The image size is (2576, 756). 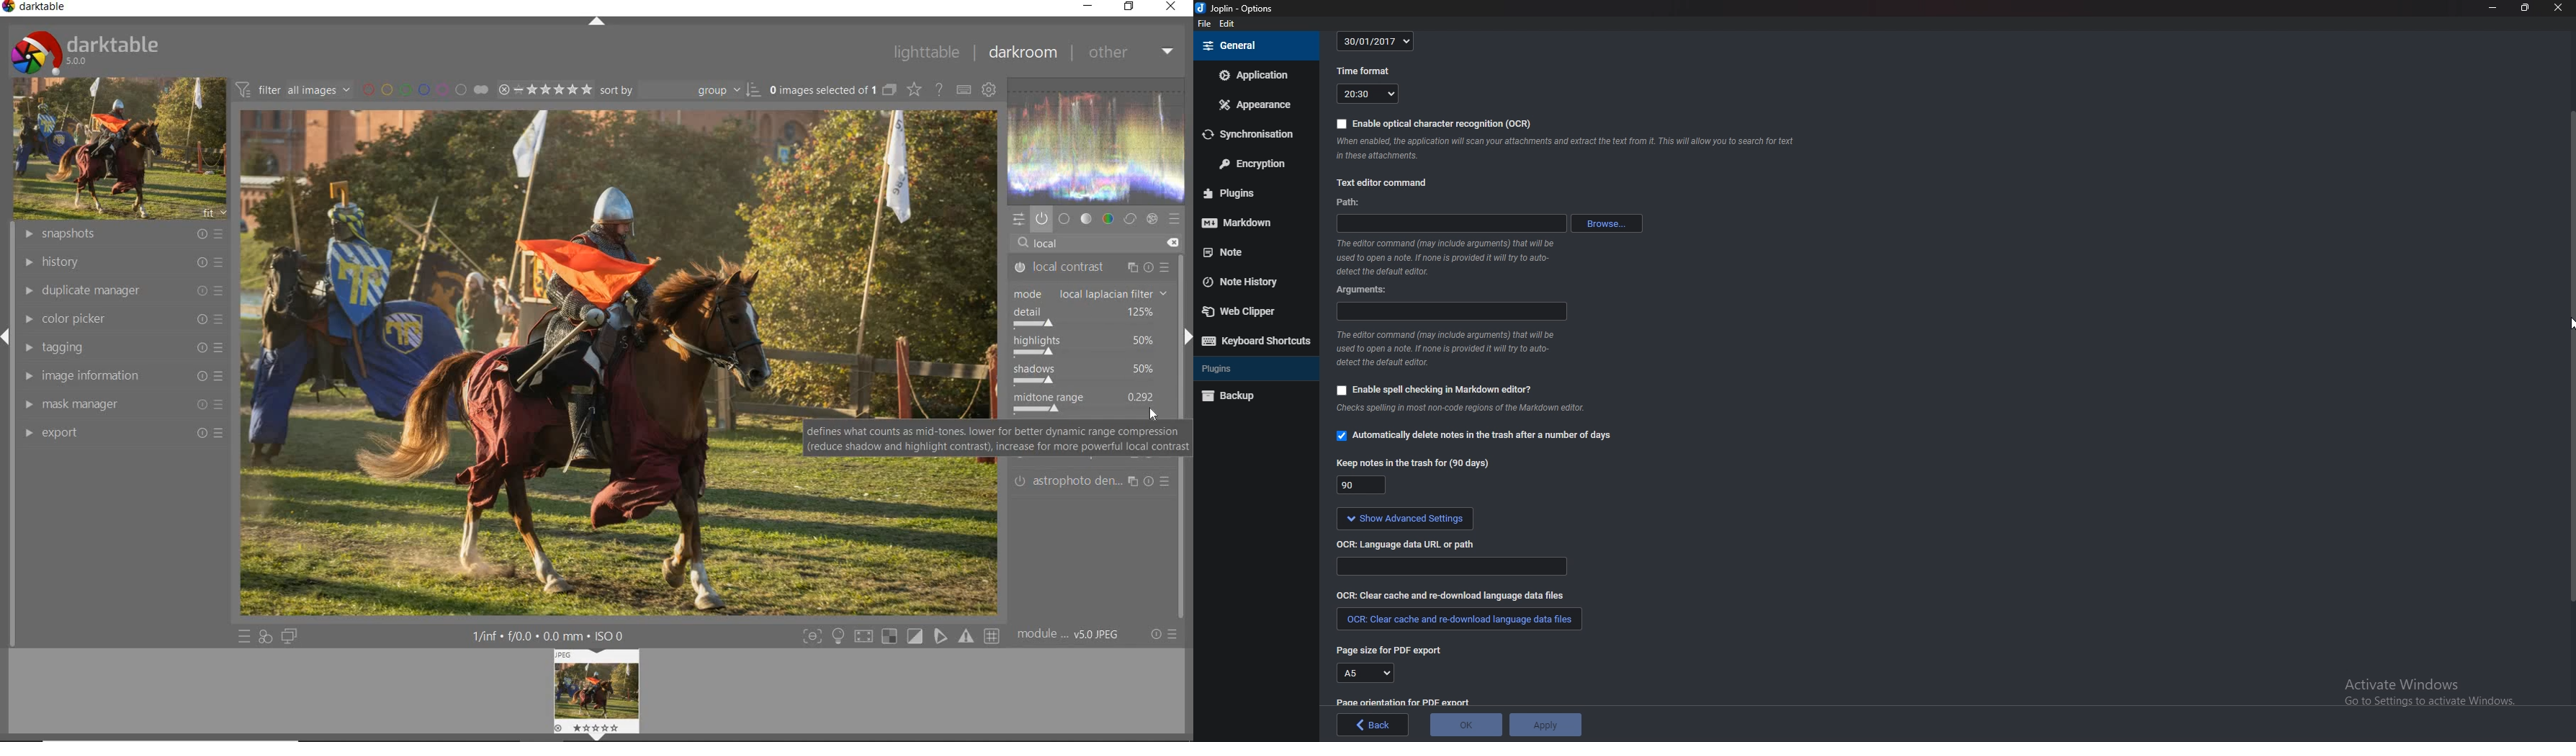 What do you see at coordinates (1405, 702) in the screenshot?
I see `Page orientation for pdf export` at bounding box center [1405, 702].